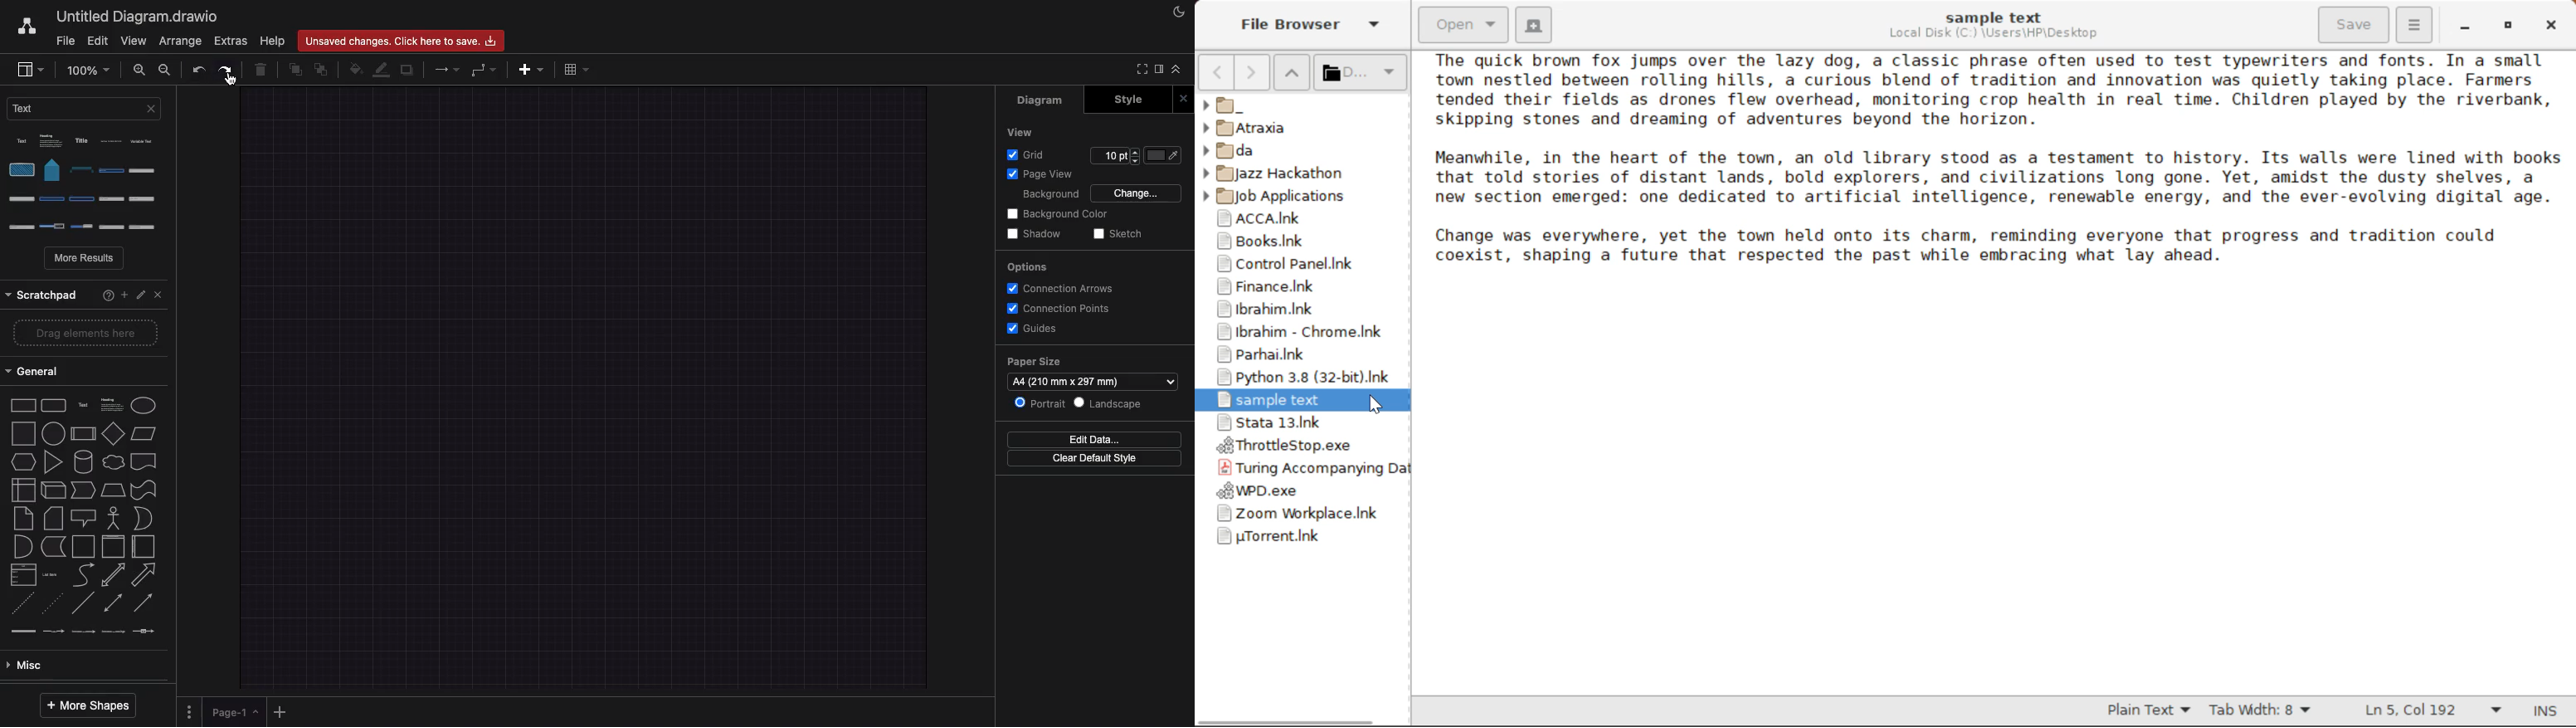 The height and width of the screenshot is (728, 2576). What do you see at coordinates (134, 41) in the screenshot?
I see `View` at bounding box center [134, 41].